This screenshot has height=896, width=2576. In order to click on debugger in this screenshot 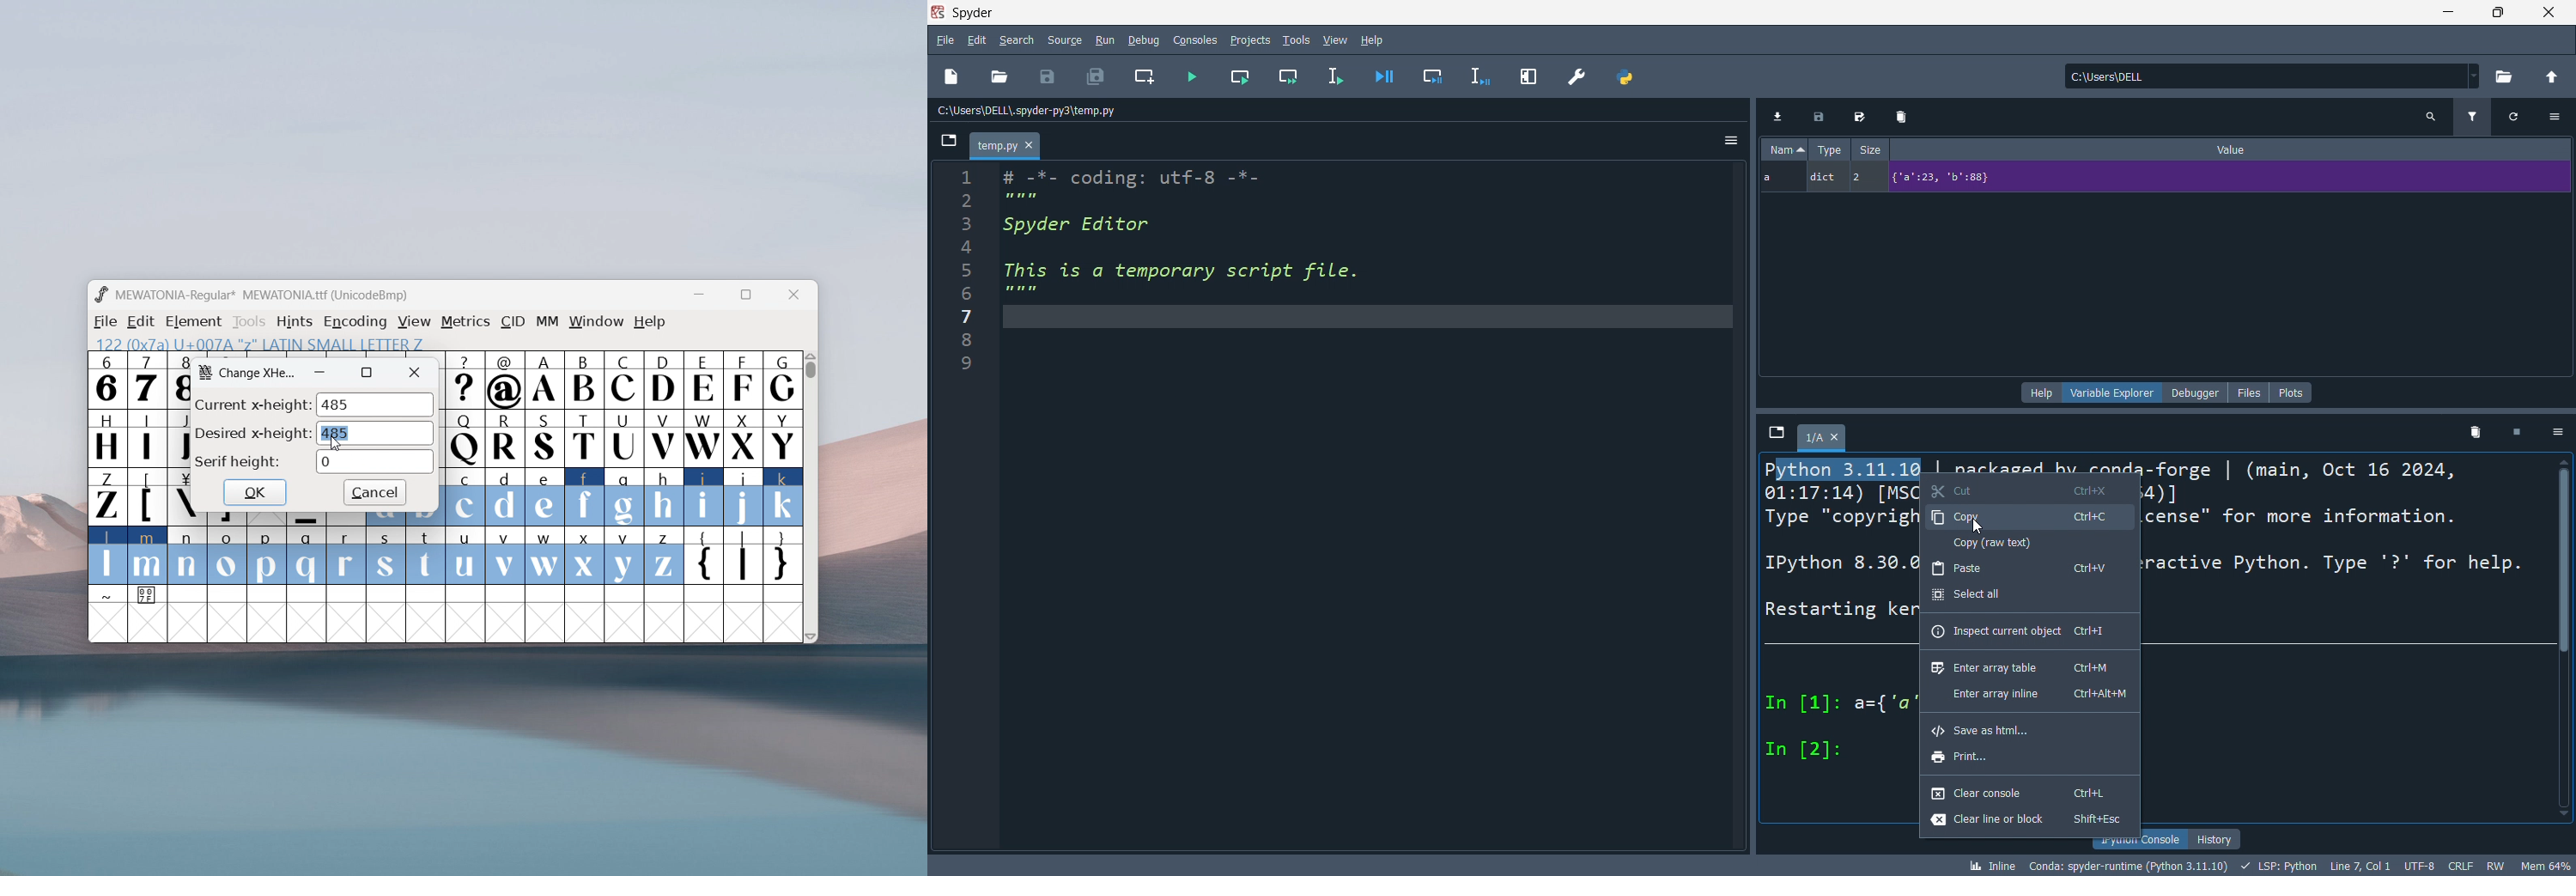, I will do `click(2194, 392)`.